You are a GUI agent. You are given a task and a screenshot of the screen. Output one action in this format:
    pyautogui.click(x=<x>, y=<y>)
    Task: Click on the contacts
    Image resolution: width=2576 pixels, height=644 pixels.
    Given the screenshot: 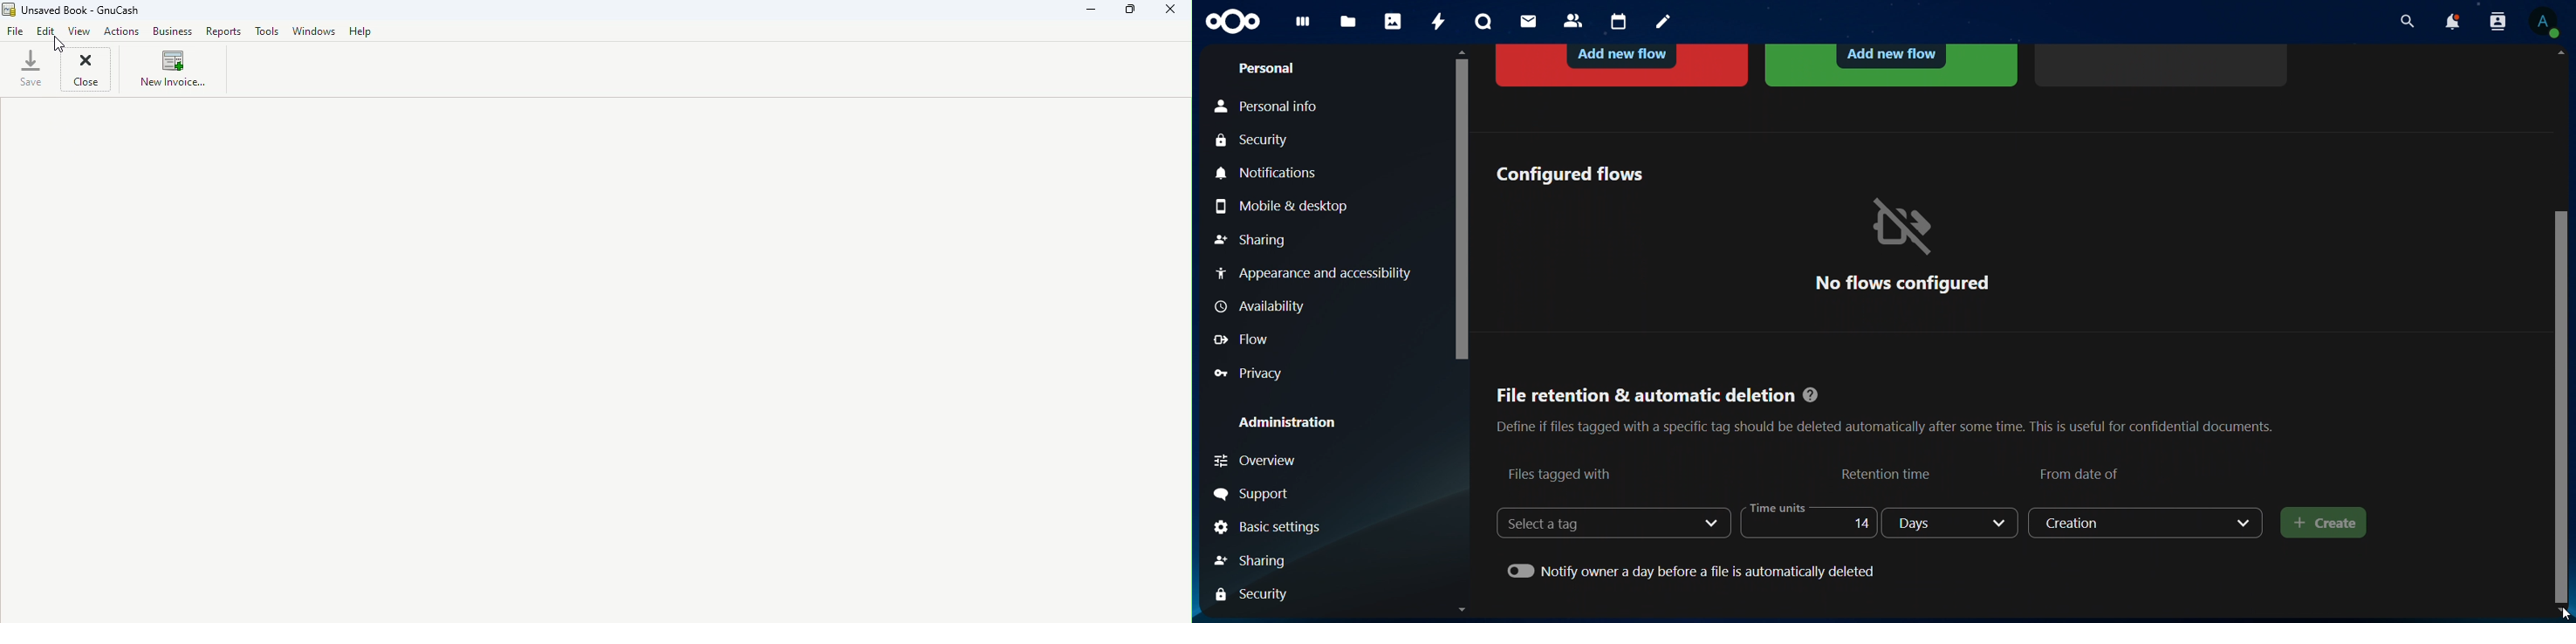 What is the action you would take?
    pyautogui.click(x=1574, y=22)
    